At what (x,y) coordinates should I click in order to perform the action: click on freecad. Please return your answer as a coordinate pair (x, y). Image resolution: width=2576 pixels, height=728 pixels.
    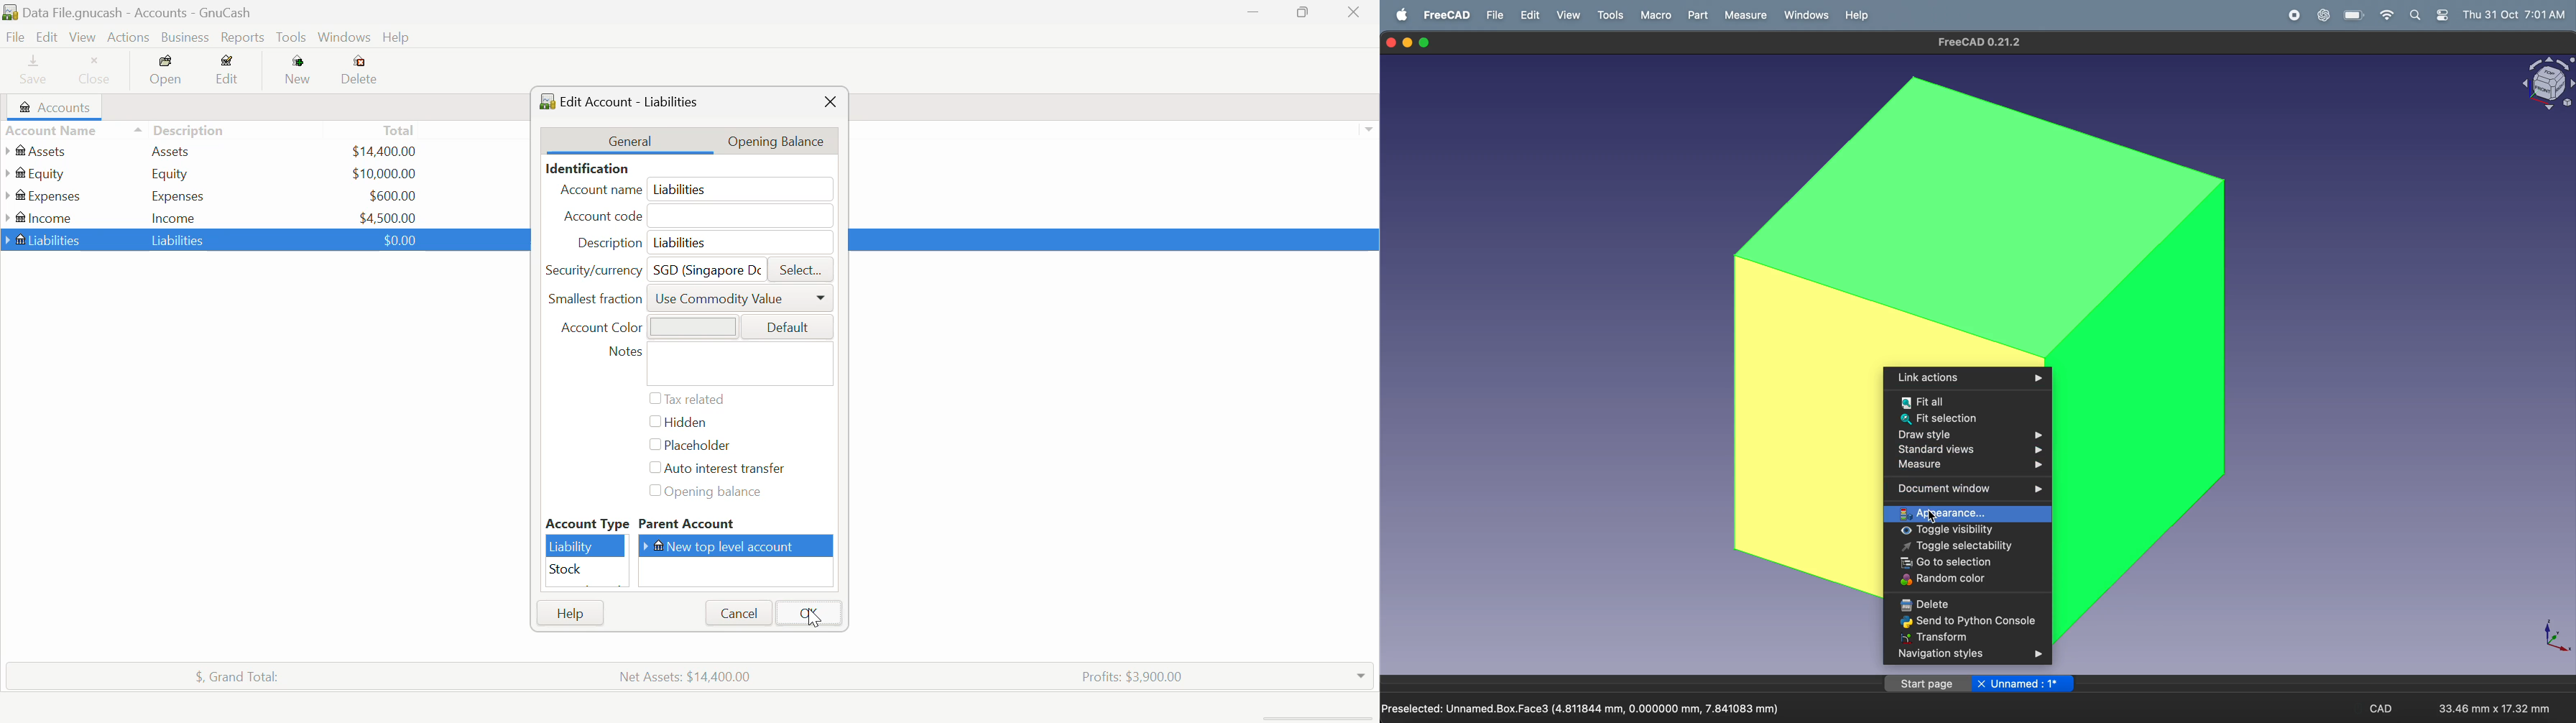
    Looking at the image, I should click on (1445, 16).